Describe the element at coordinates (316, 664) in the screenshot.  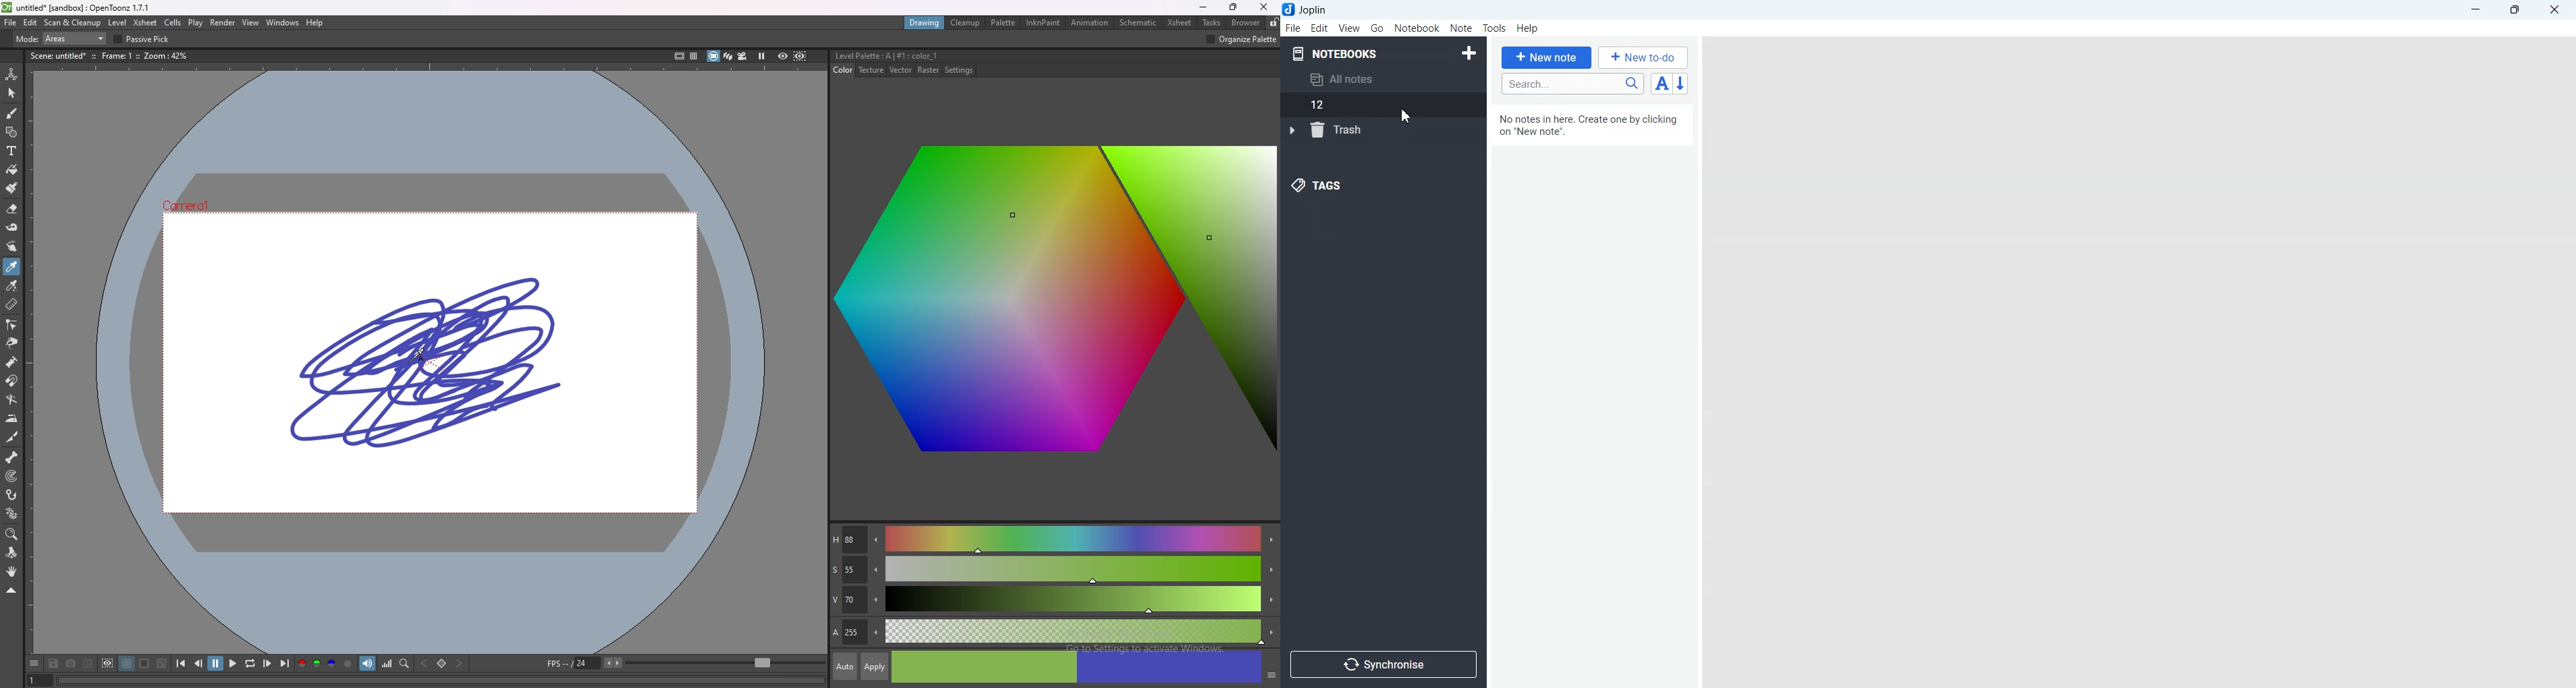
I see `green channel` at that location.